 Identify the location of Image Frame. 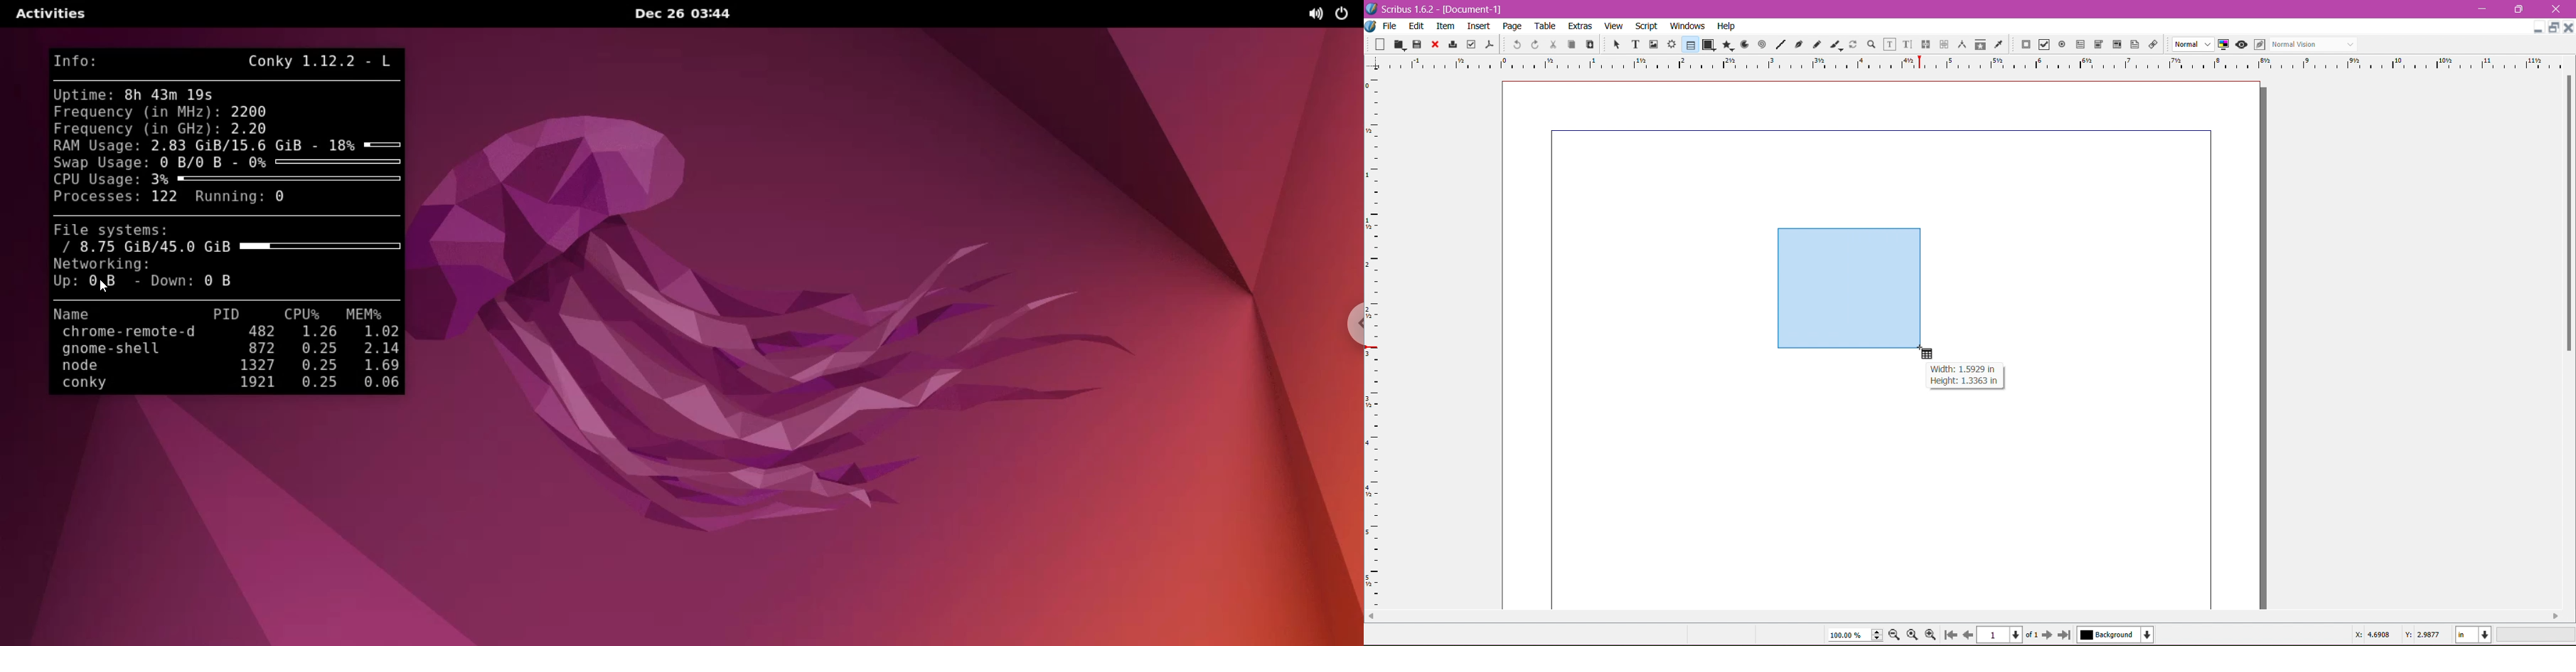
(1652, 44).